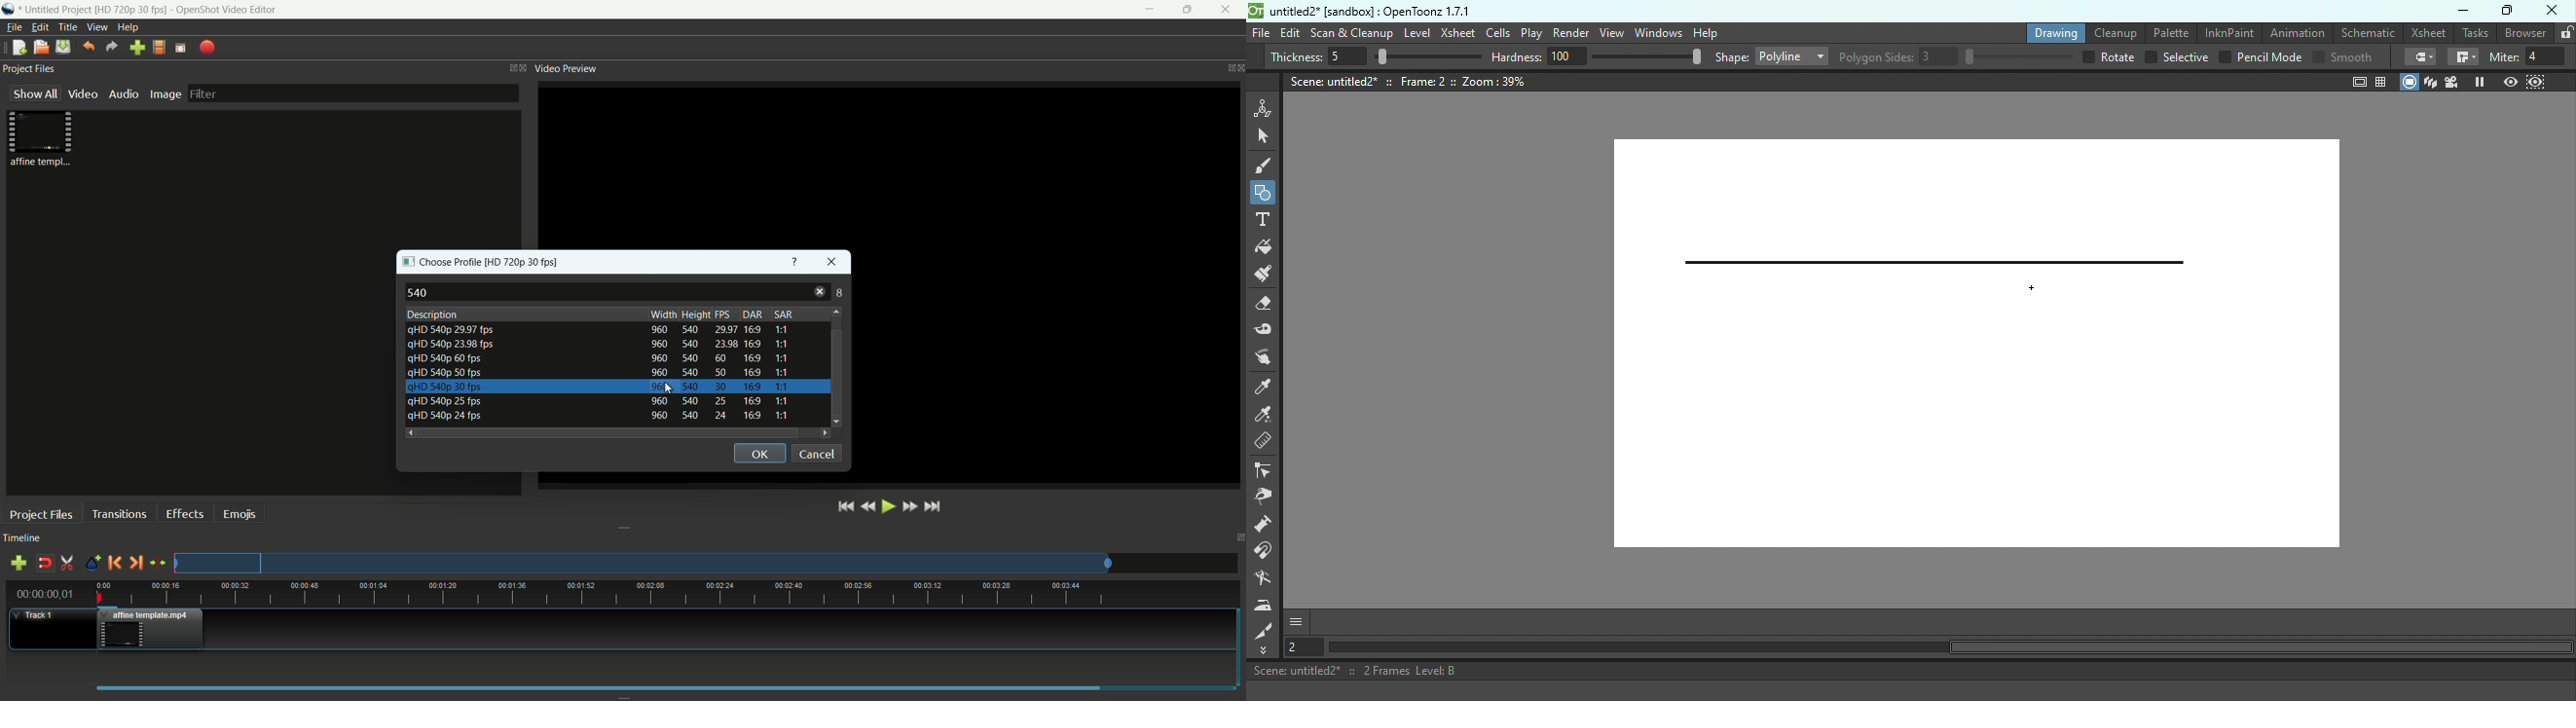 The height and width of the screenshot is (728, 2576). Describe the element at coordinates (88, 47) in the screenshot. I see `undo` at that location.